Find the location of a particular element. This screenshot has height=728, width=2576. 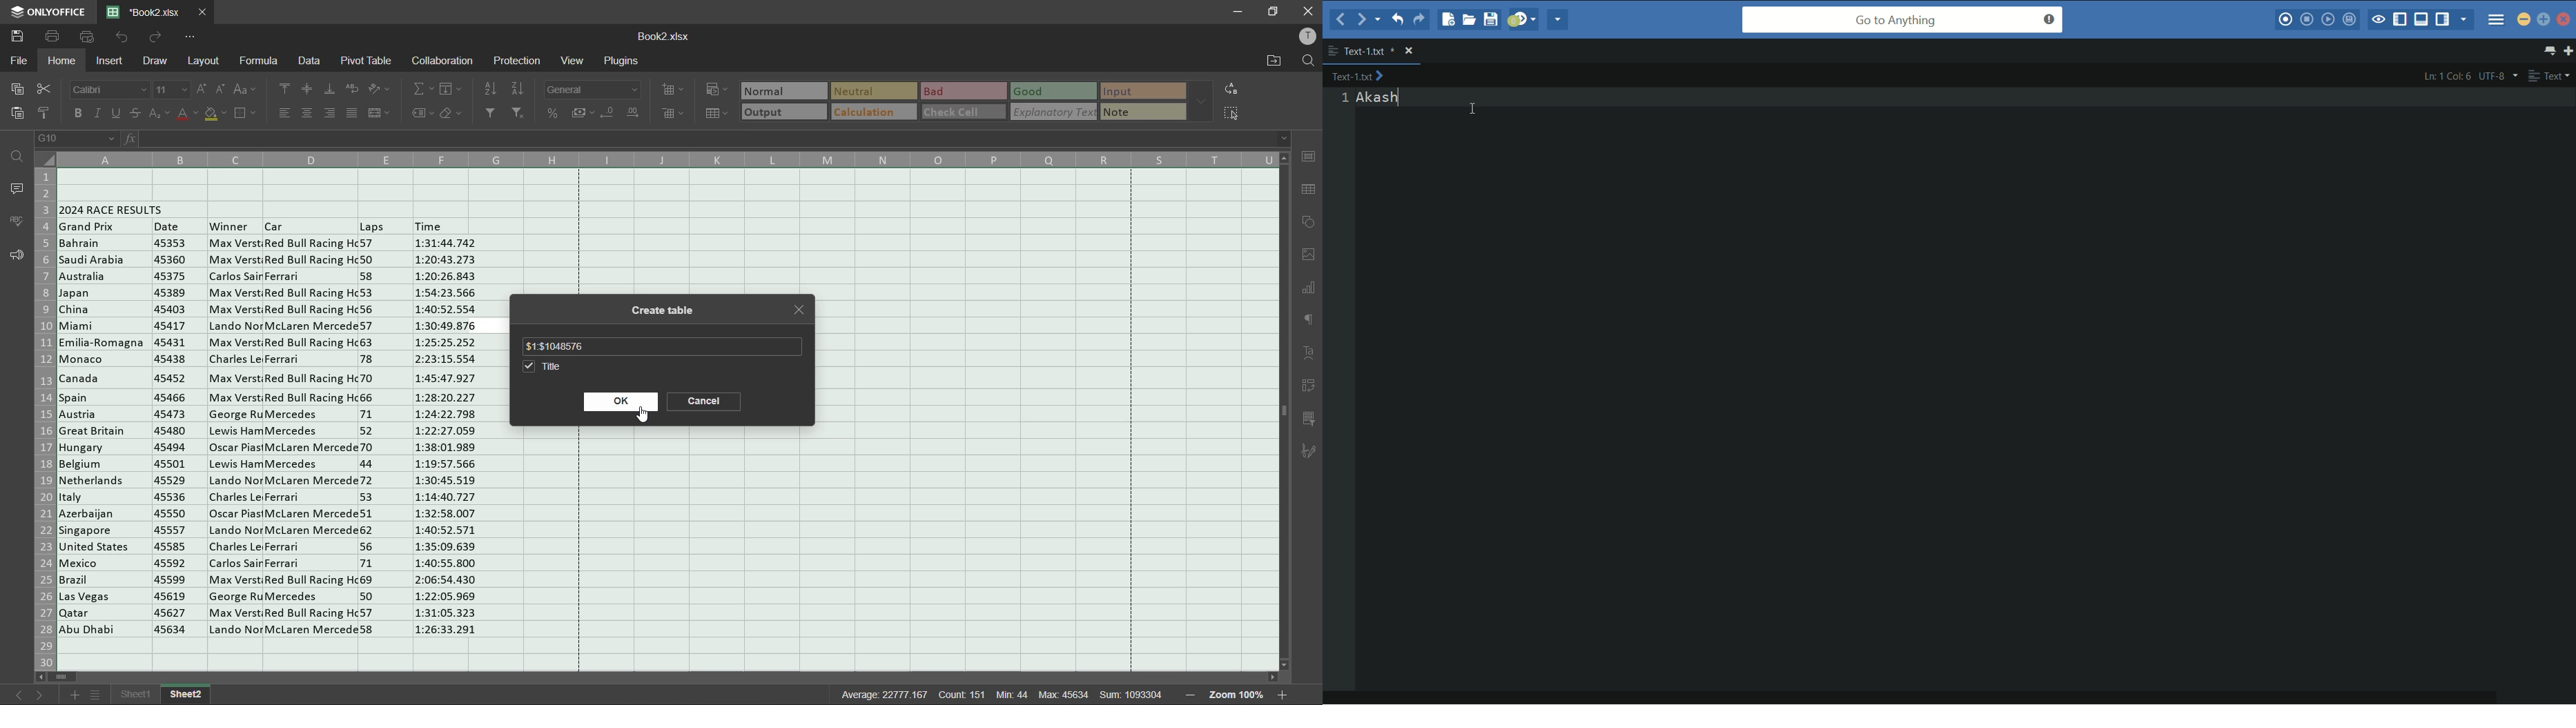

shapes is located at coordinates (1307, 226).